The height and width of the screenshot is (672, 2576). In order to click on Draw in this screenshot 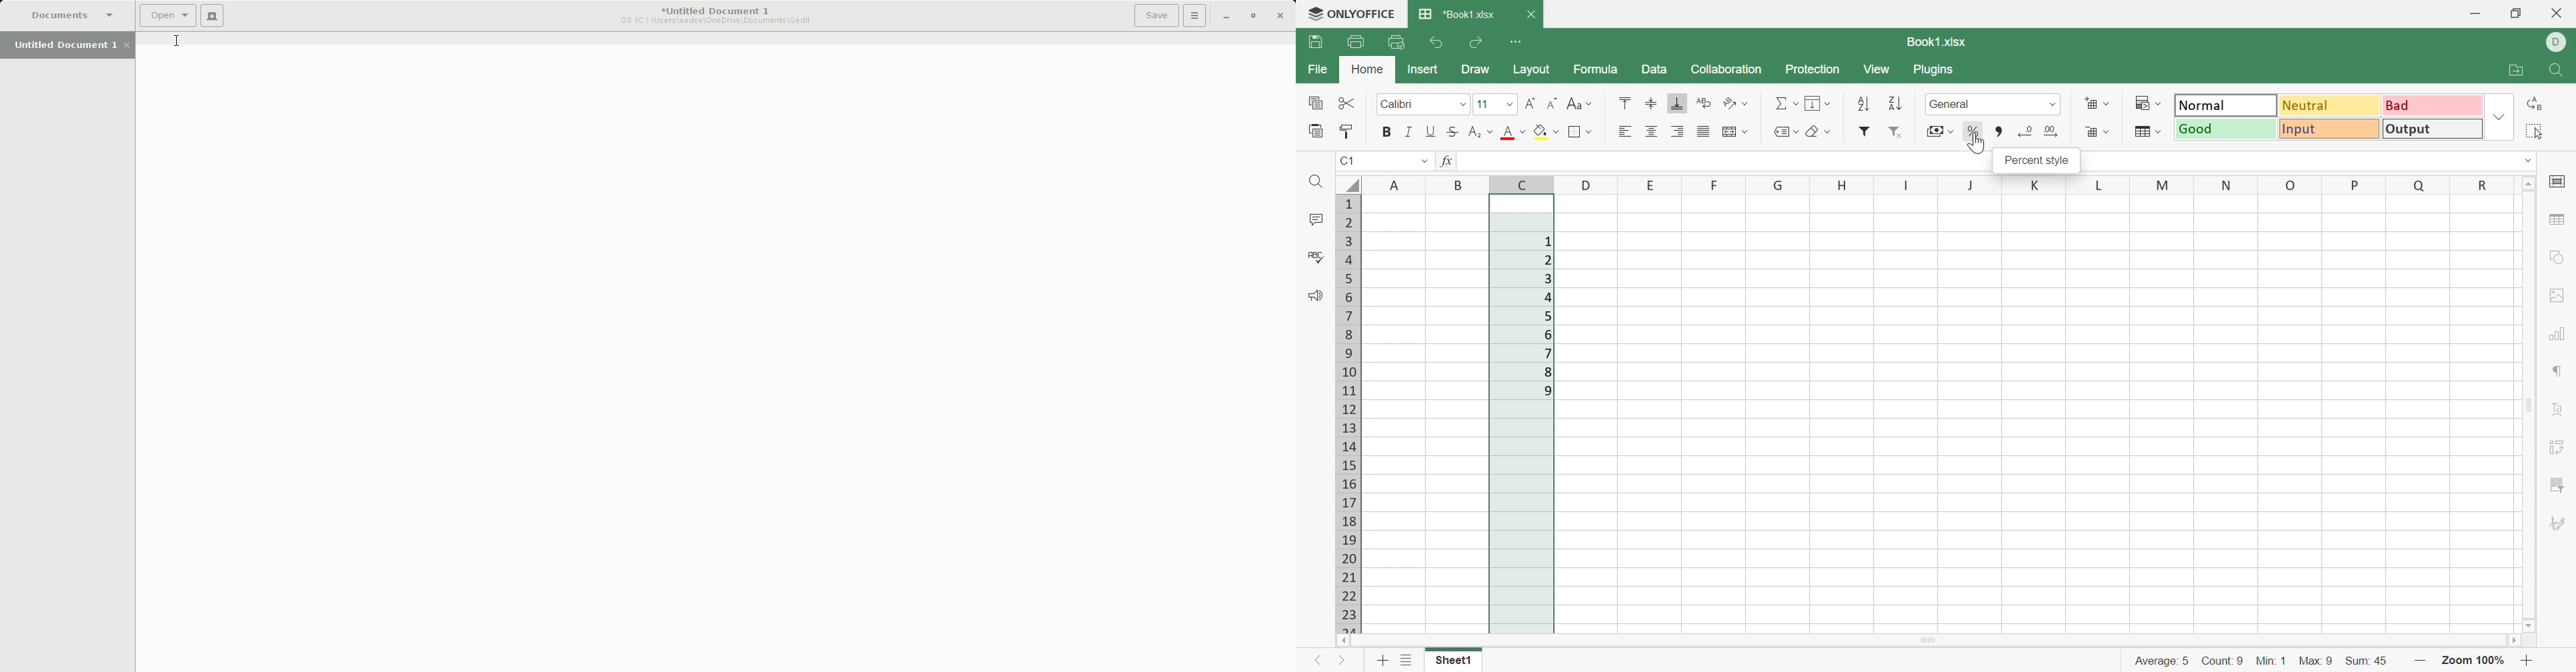, I will do `click(1474, 68)`.